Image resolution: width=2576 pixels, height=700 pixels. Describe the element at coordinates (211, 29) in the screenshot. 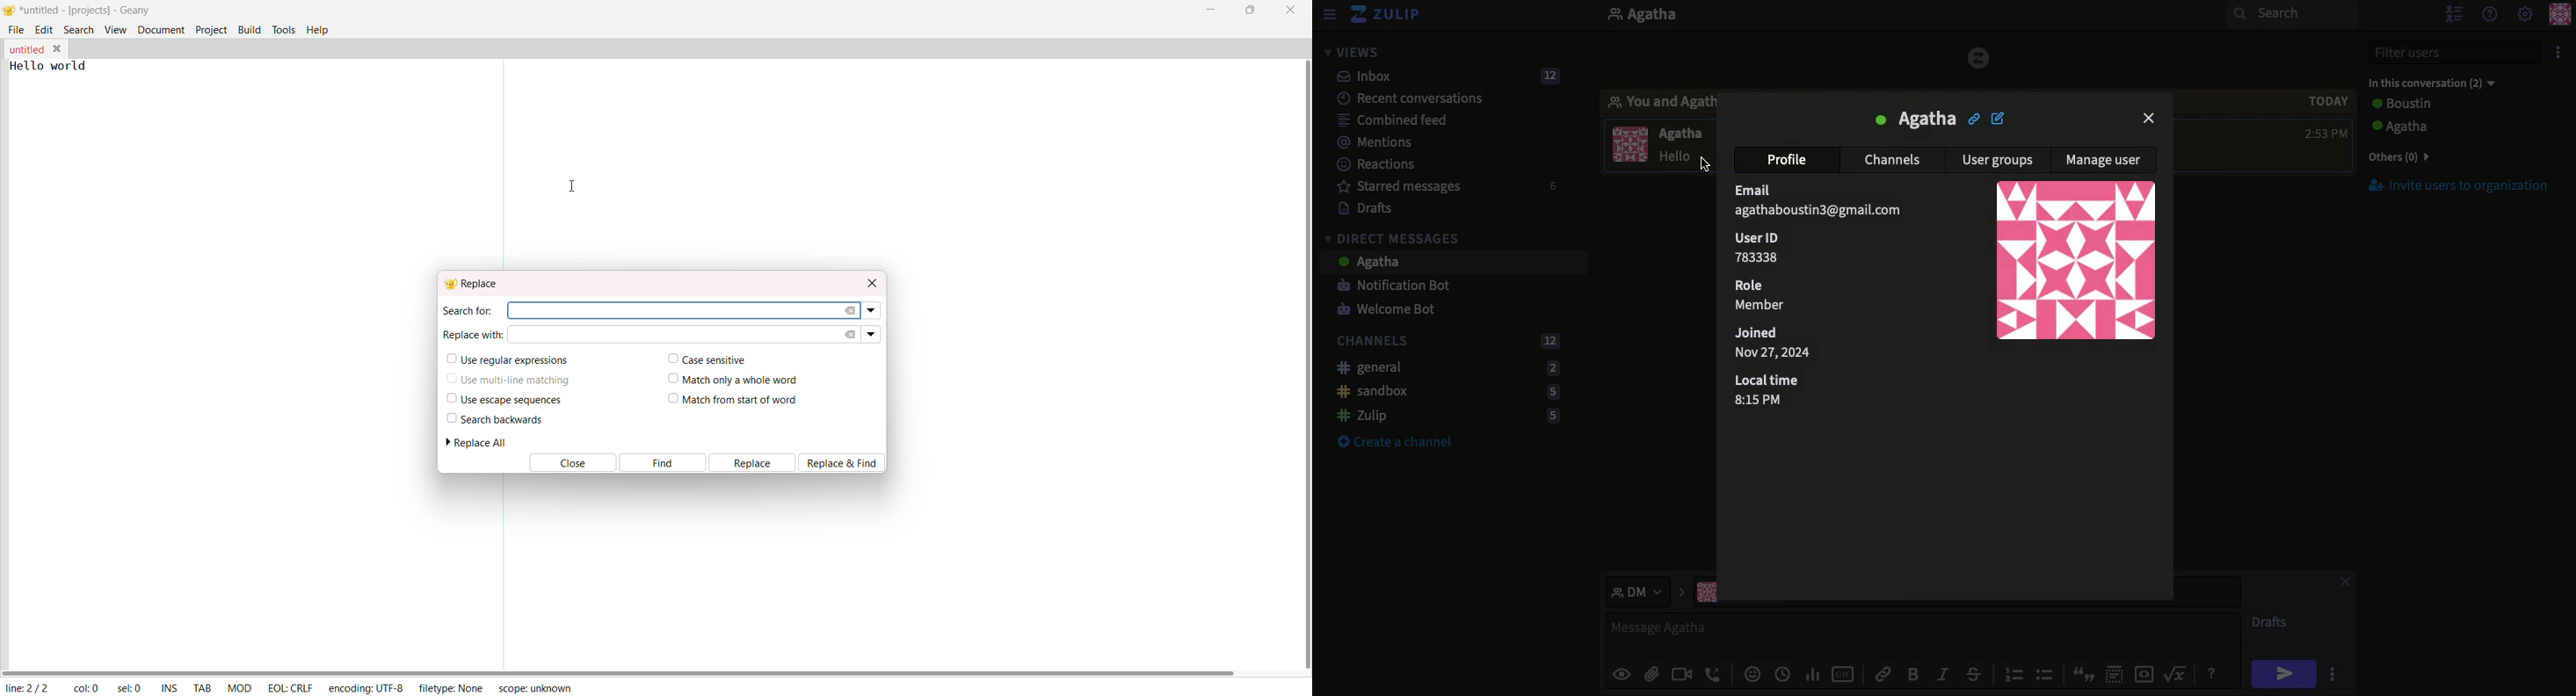

I see `project` at that location.